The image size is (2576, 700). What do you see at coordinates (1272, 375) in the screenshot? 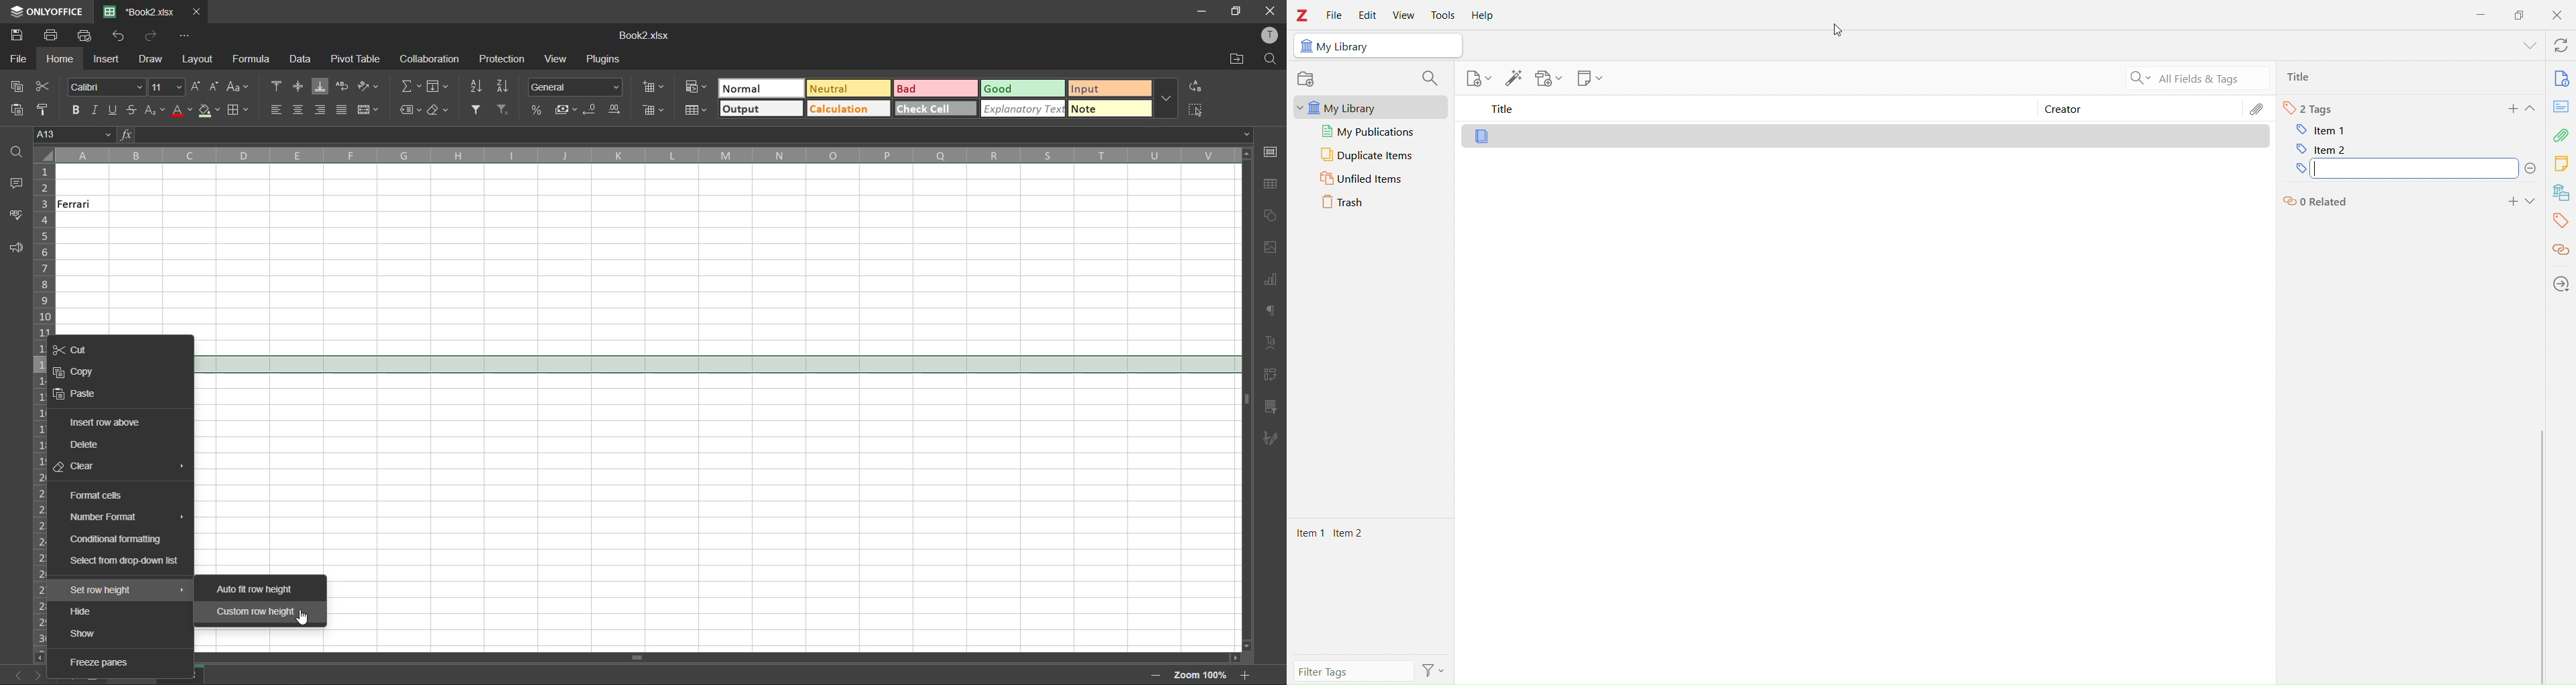
I see `pivot table` at bounding box center [1272, 375].